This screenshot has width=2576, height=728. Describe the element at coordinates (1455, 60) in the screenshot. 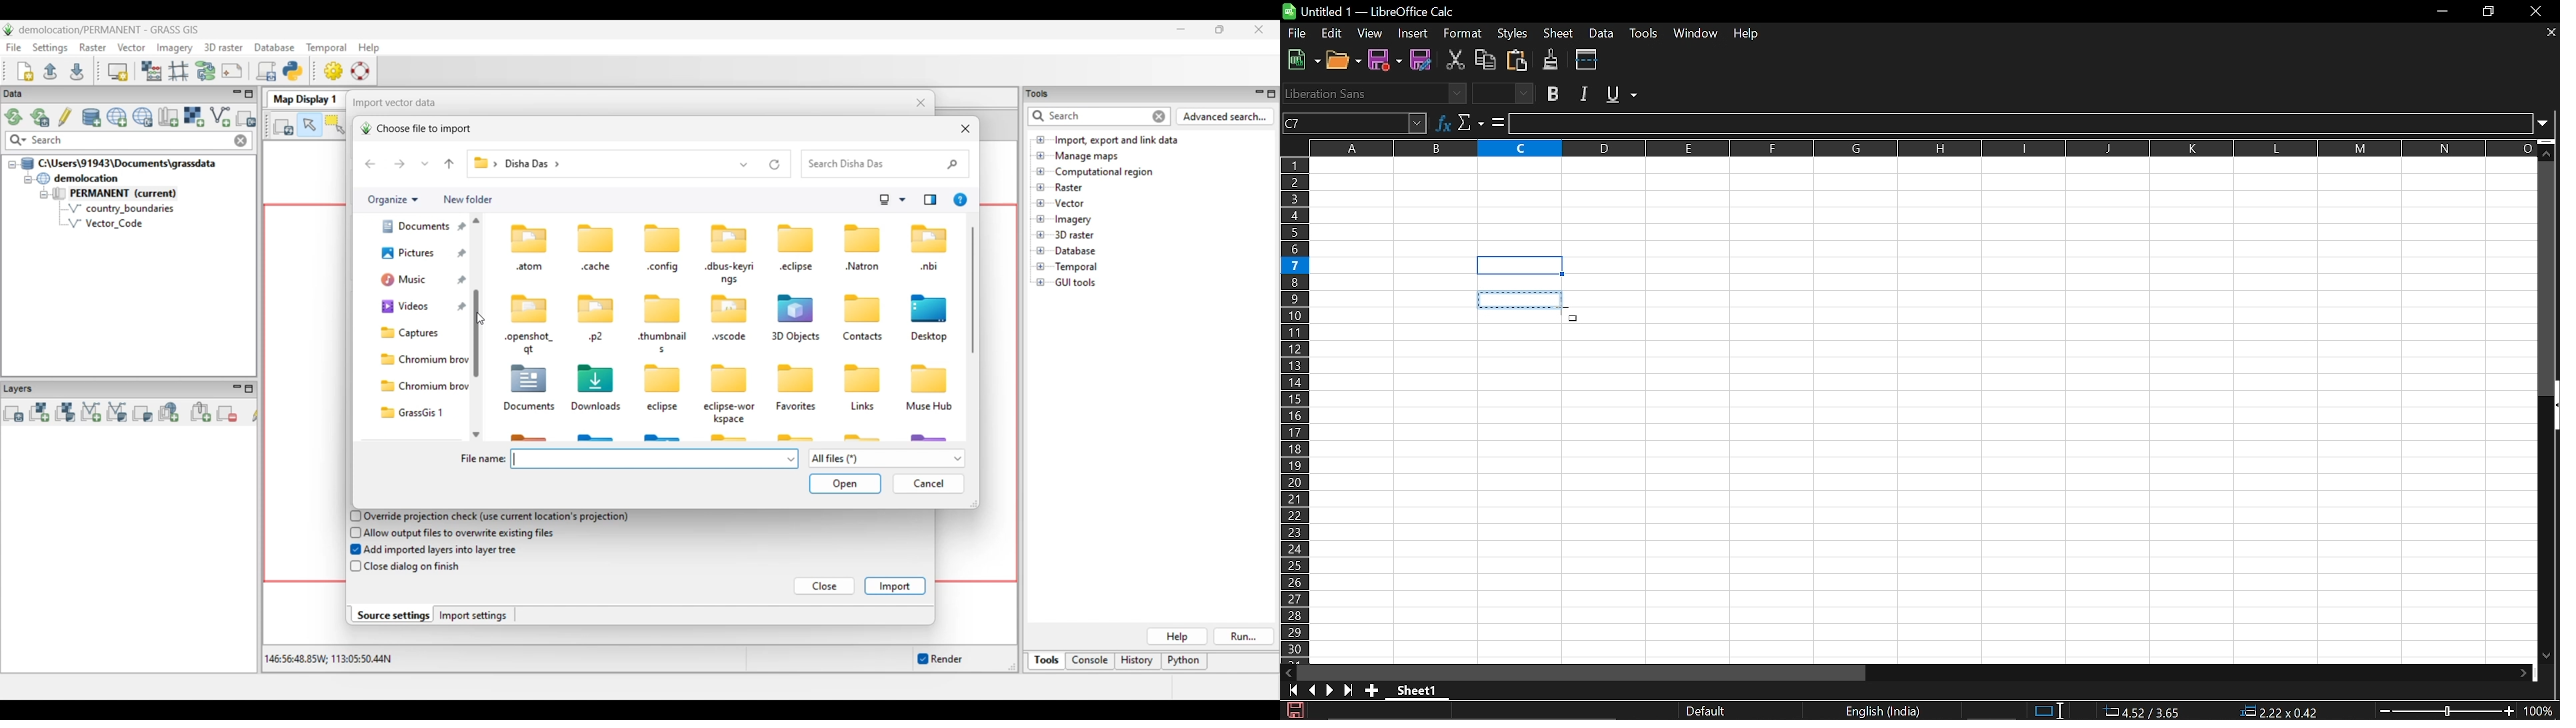

I see `Cut` at that location.